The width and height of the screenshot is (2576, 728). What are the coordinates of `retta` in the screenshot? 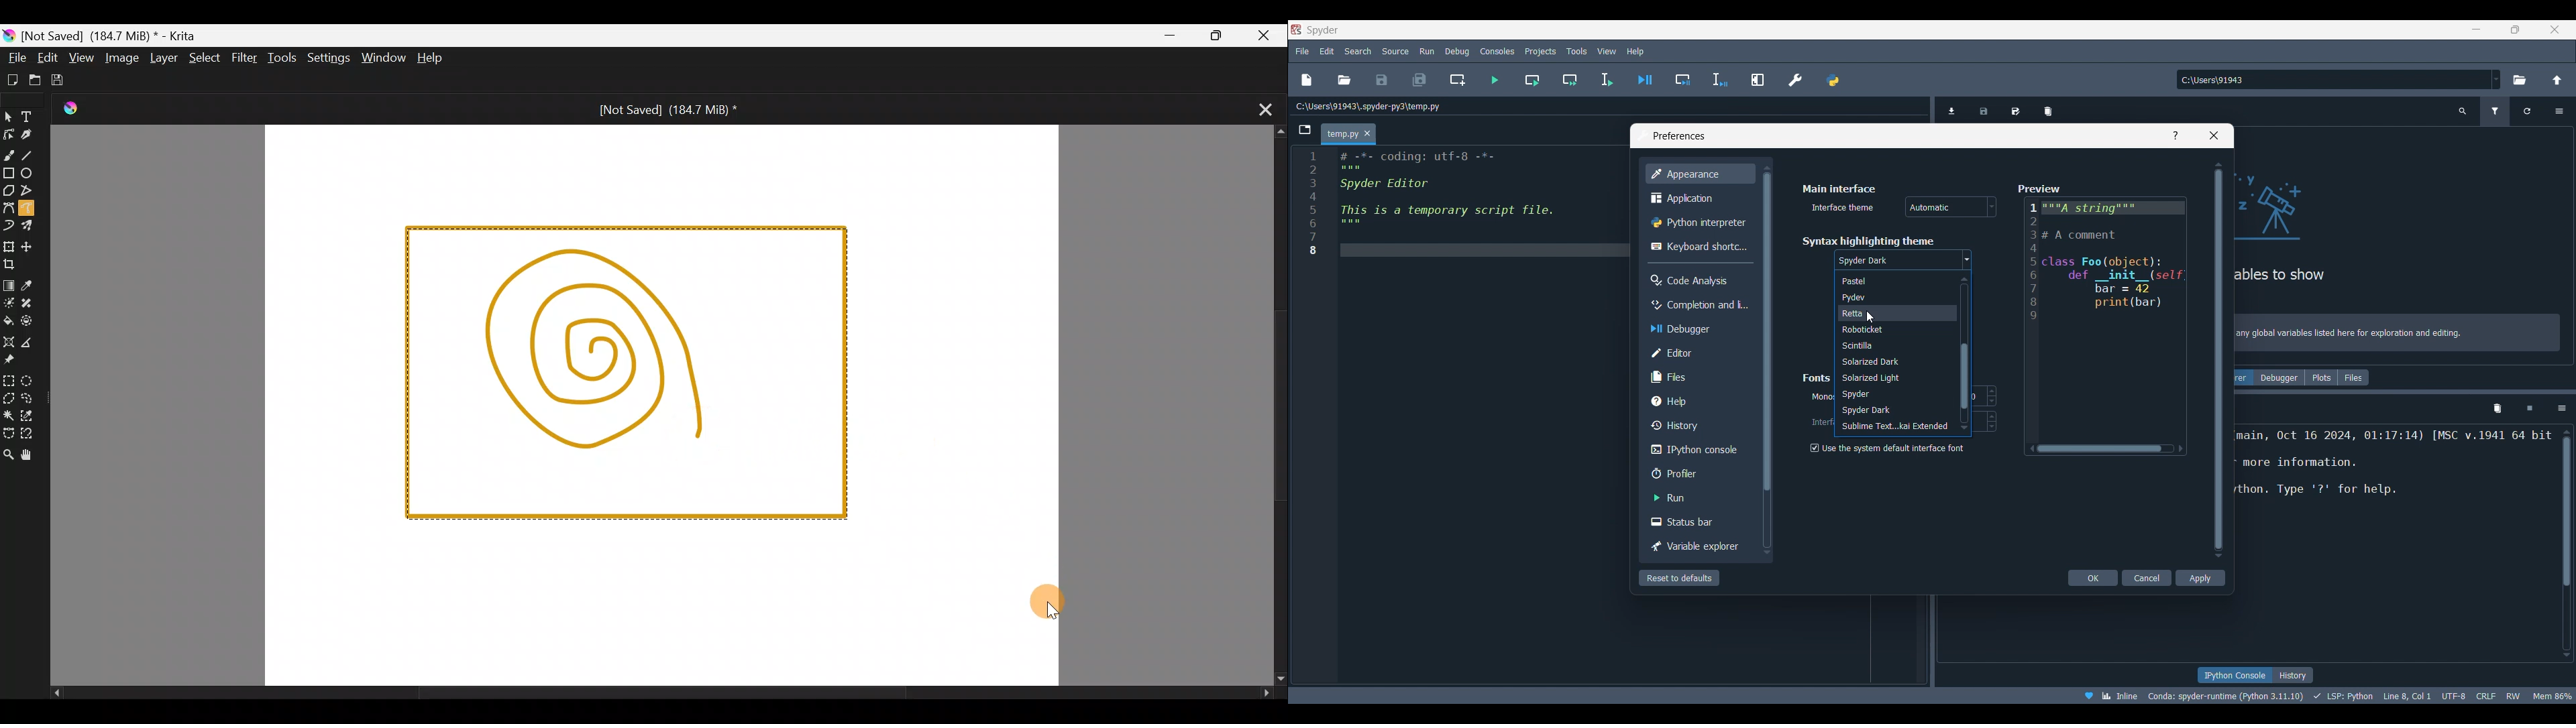 It's located at (1892, 314).